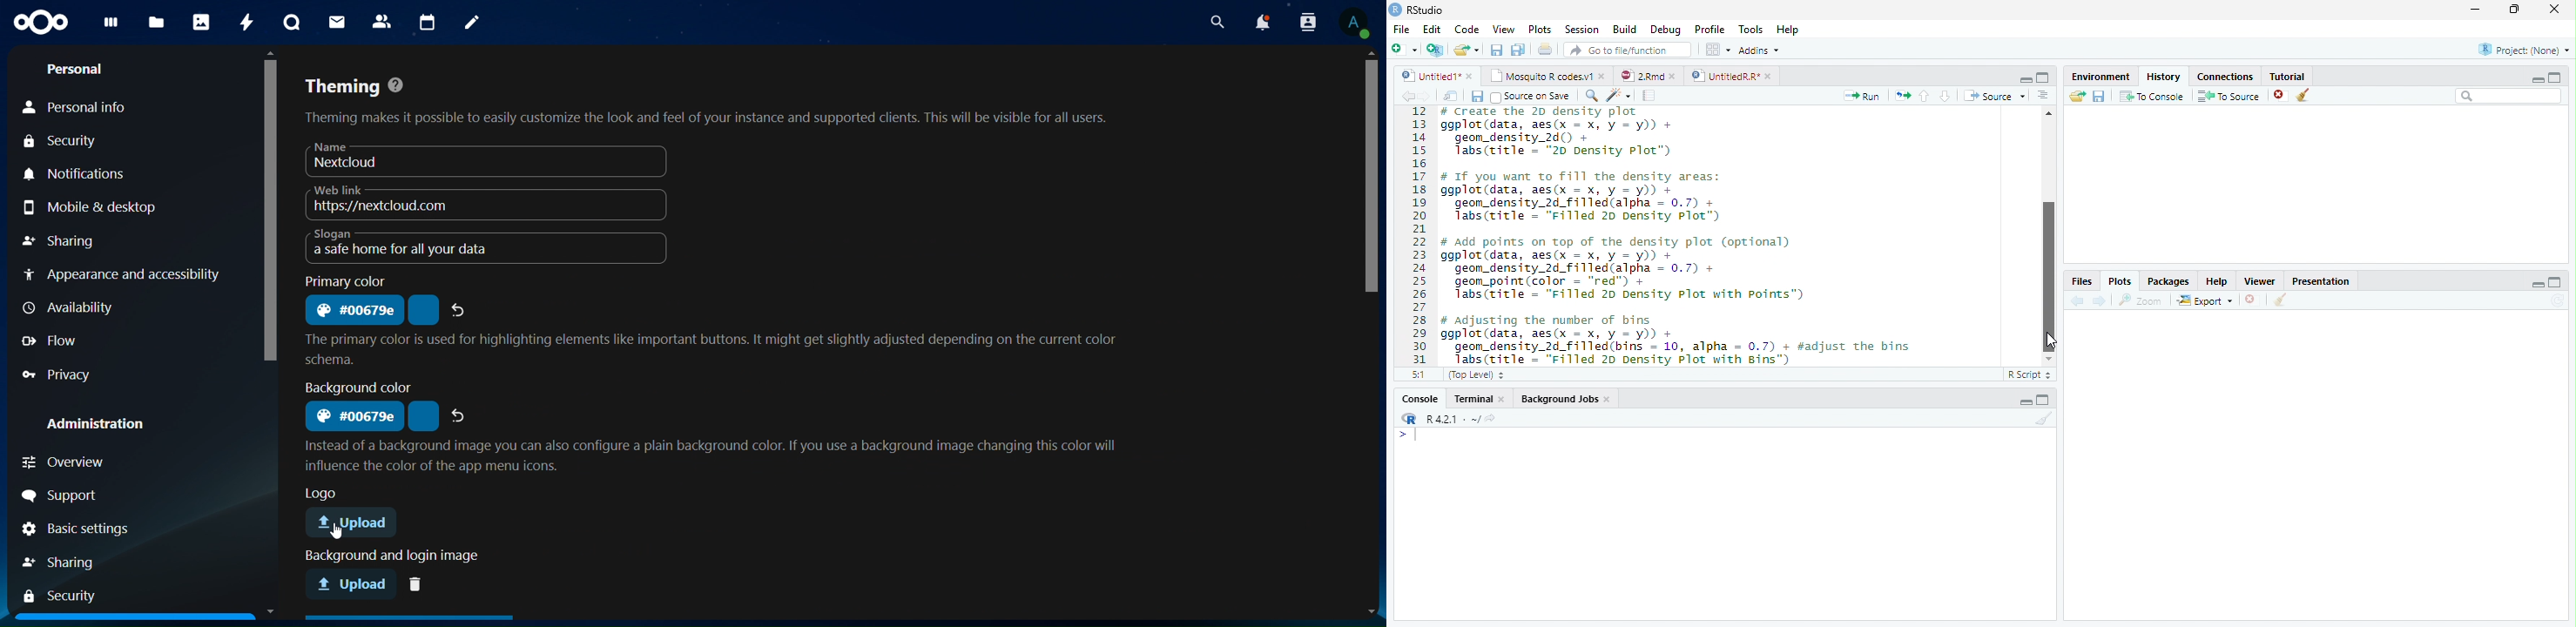  I want to click on back, so click(1404, 96).